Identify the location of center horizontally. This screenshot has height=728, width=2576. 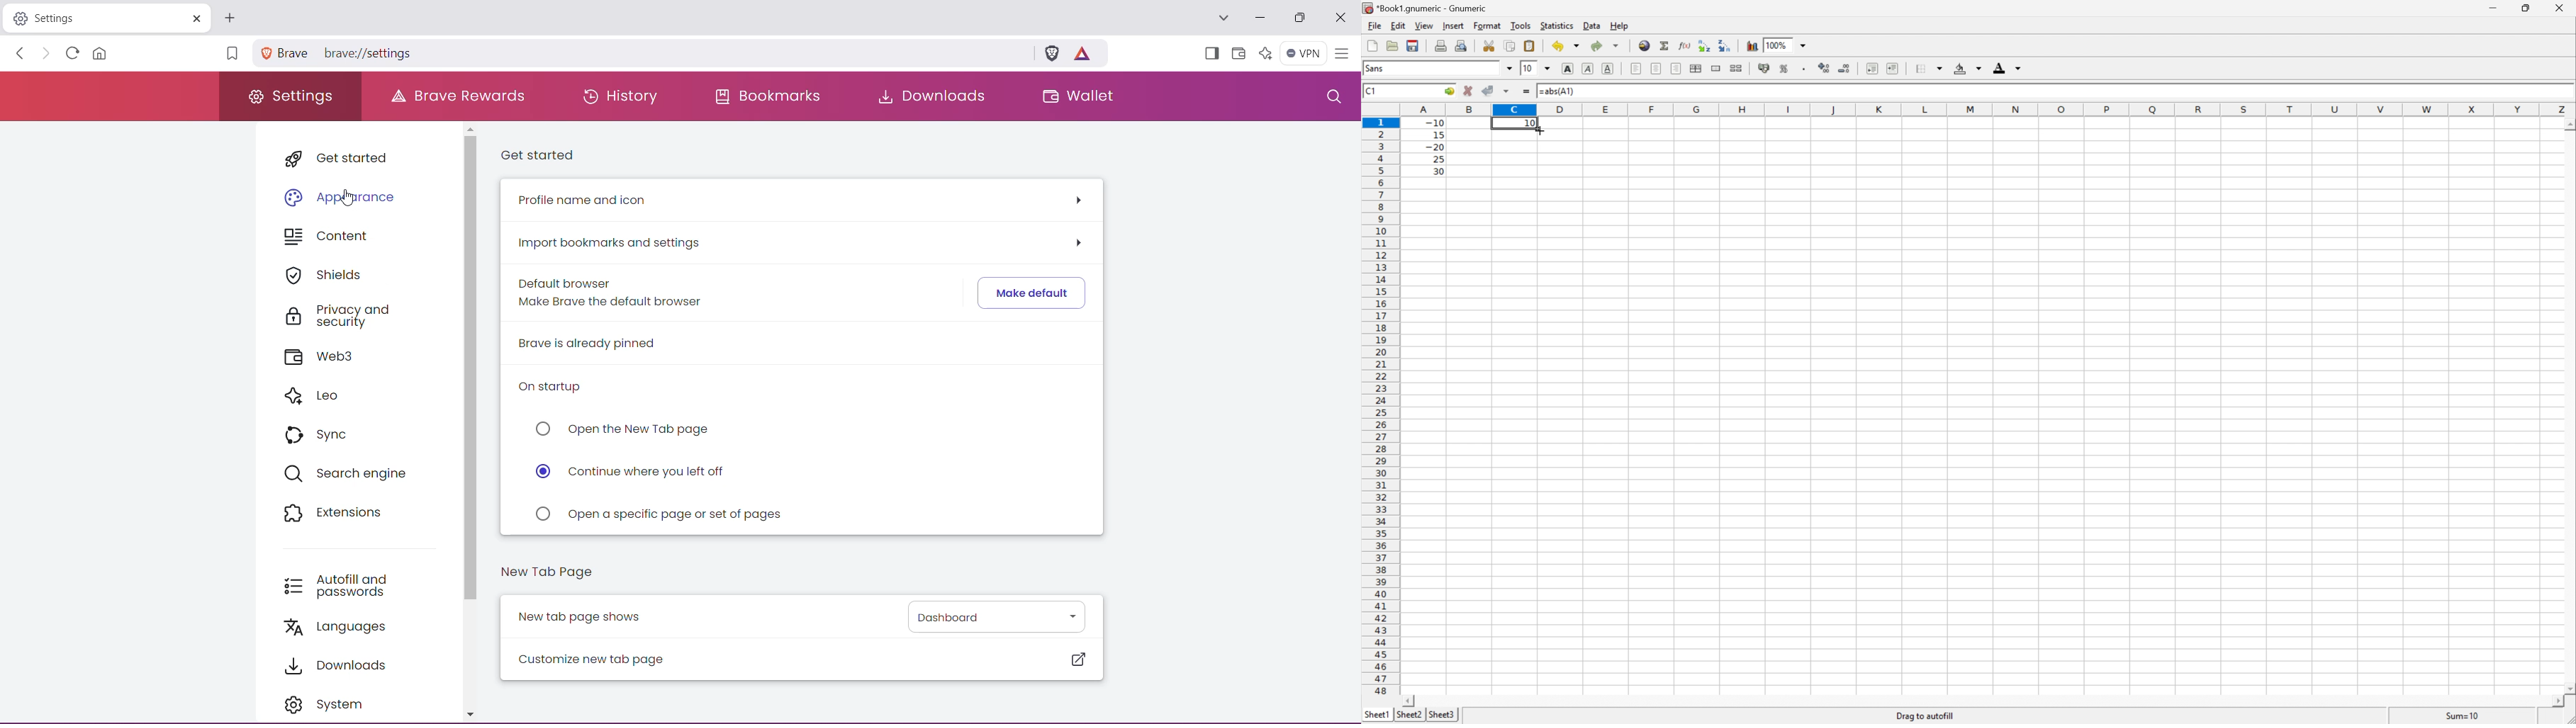
(1657, 68).